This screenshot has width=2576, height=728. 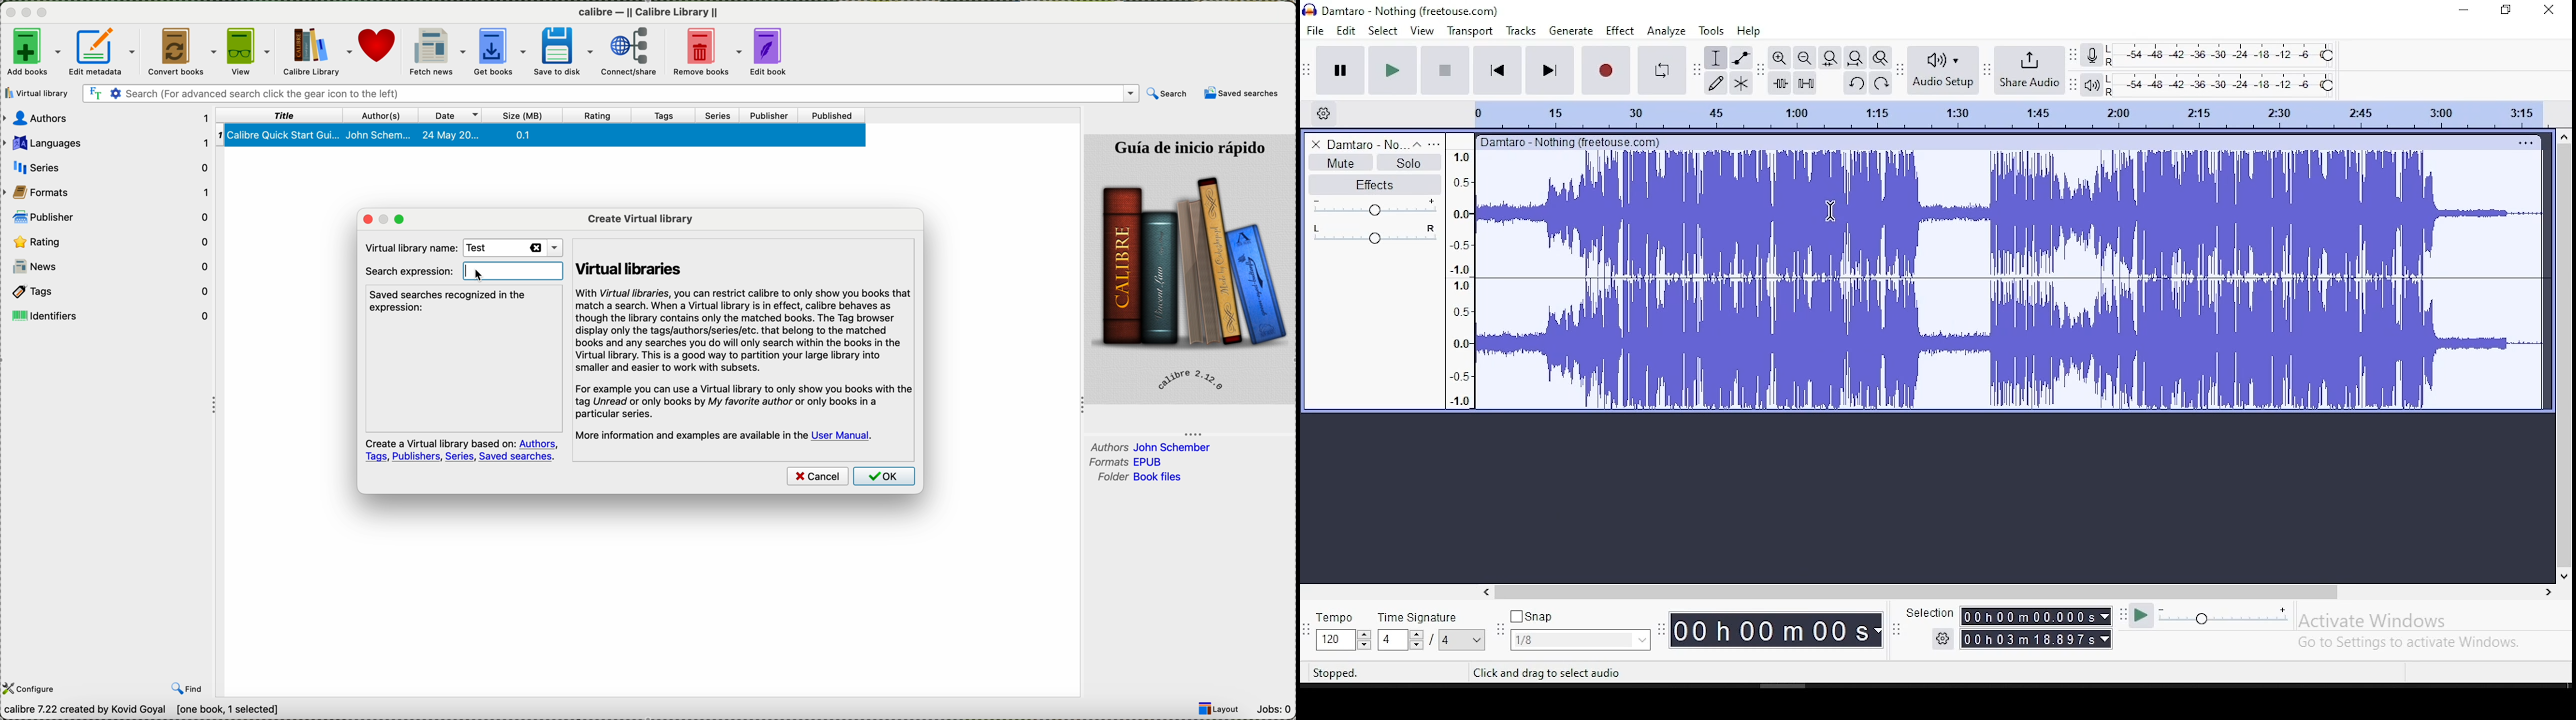 I want to click on mute, so click(x=1341, y=163).